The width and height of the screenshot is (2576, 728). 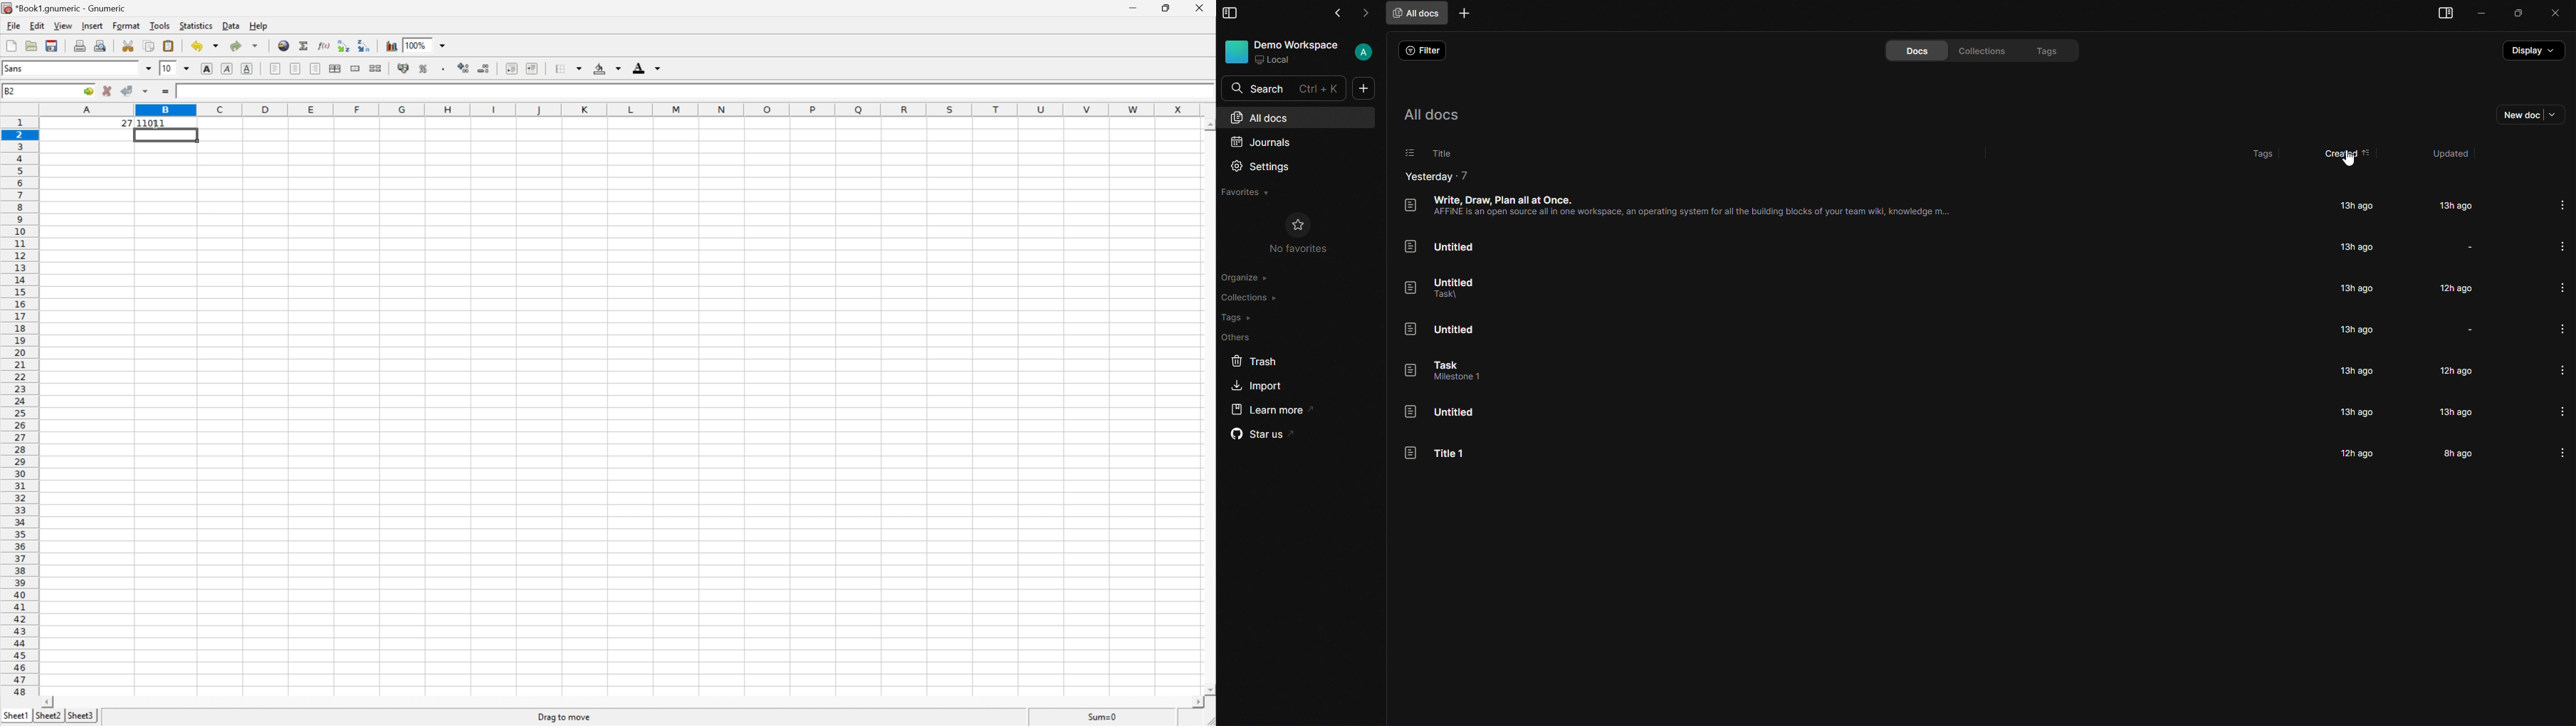 What do you see at coordinates (1260, 164) in the screenshot?
I see `settings` at bounding box center [1260, 164].